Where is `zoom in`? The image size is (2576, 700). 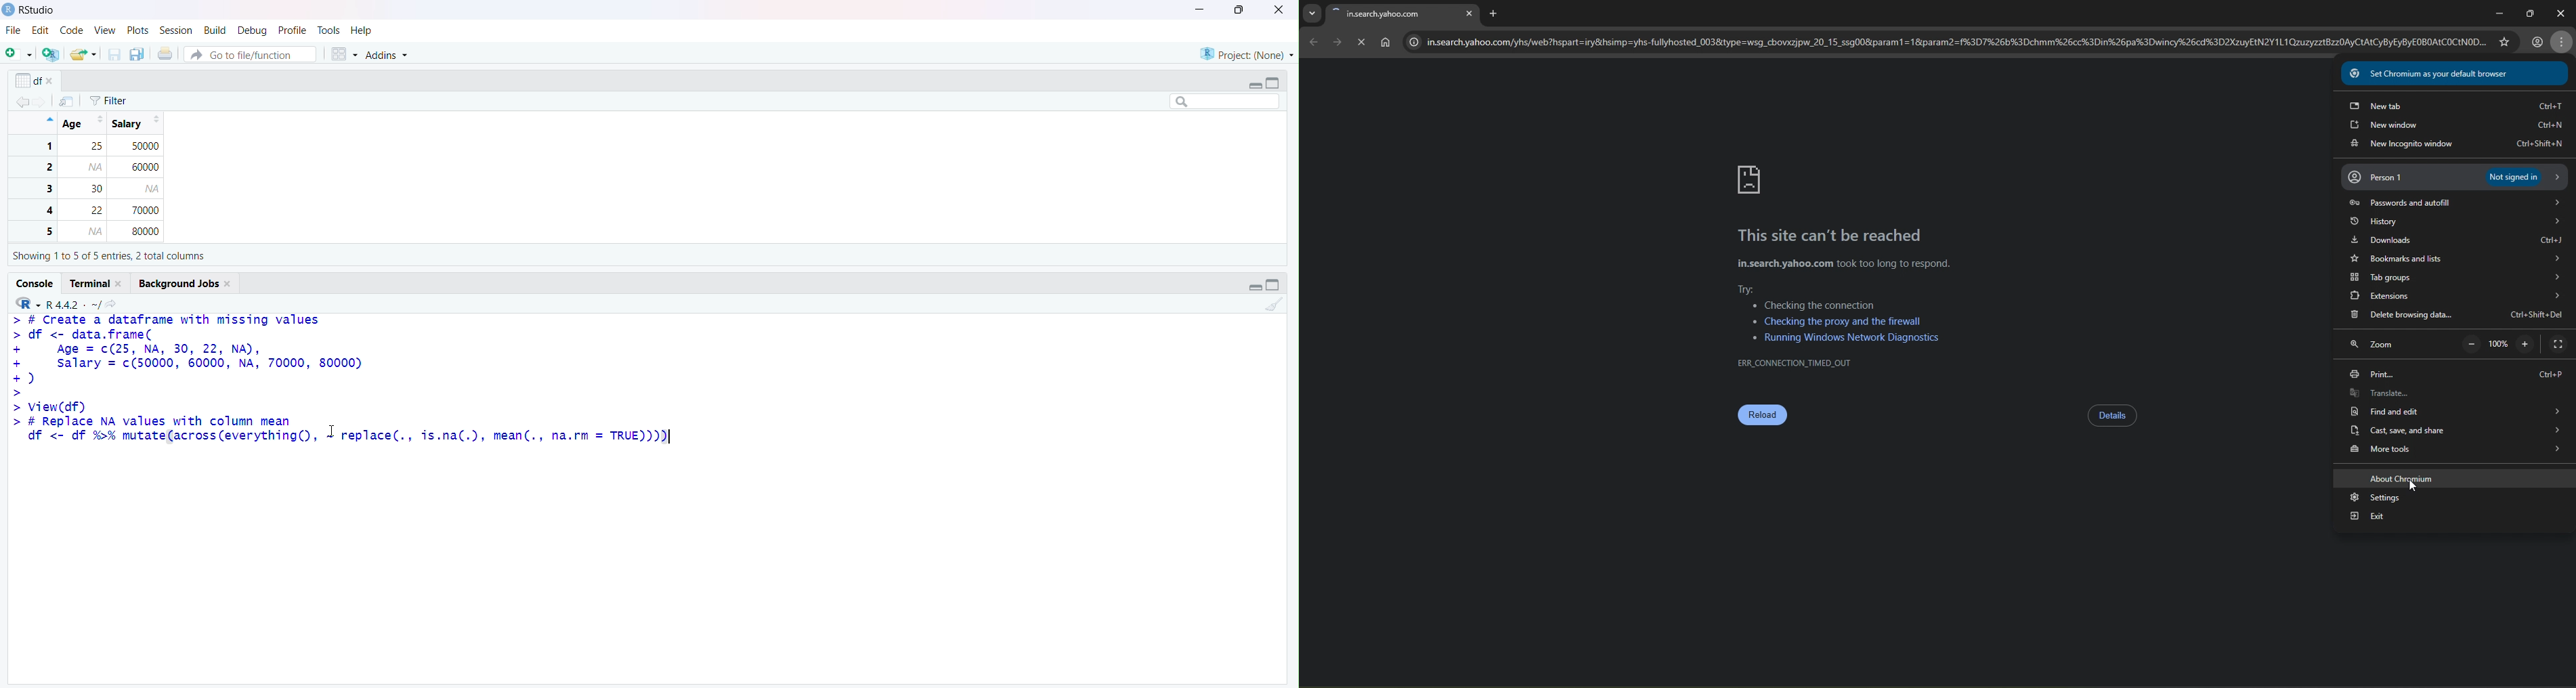
zoom in is located at coordinates (2529, 343).